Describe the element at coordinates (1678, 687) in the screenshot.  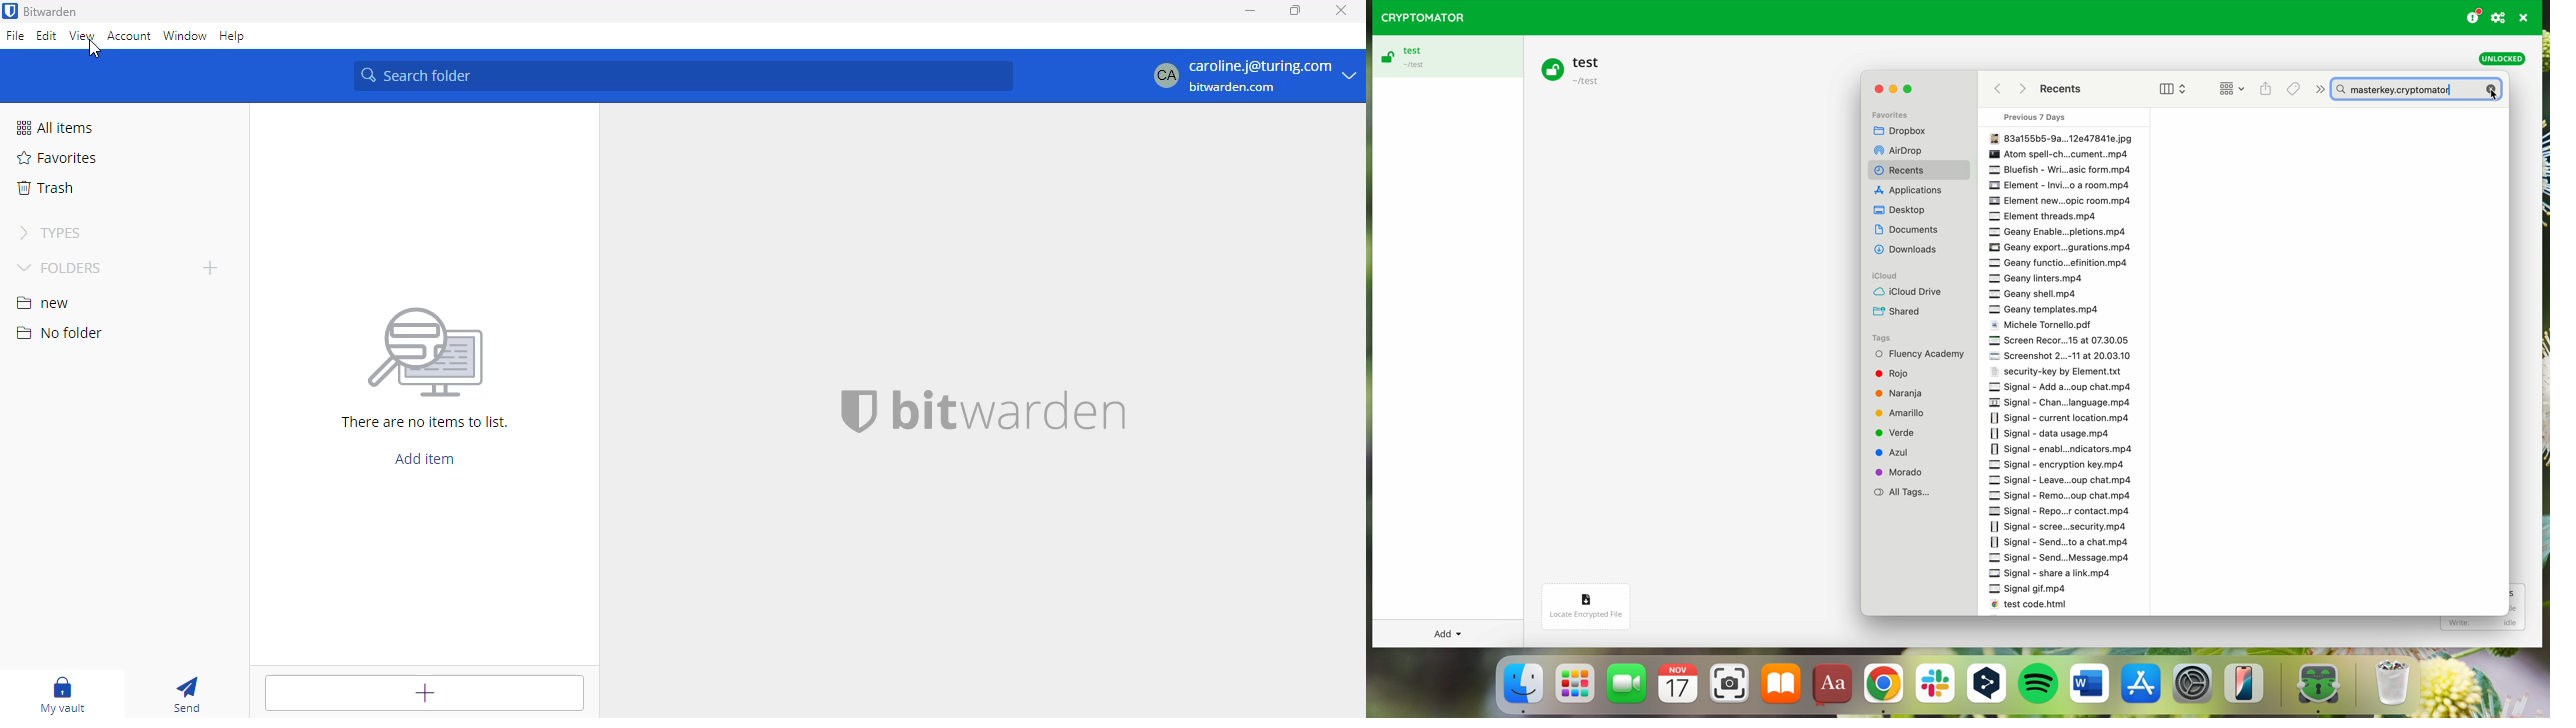
I see `calendar` at that location.